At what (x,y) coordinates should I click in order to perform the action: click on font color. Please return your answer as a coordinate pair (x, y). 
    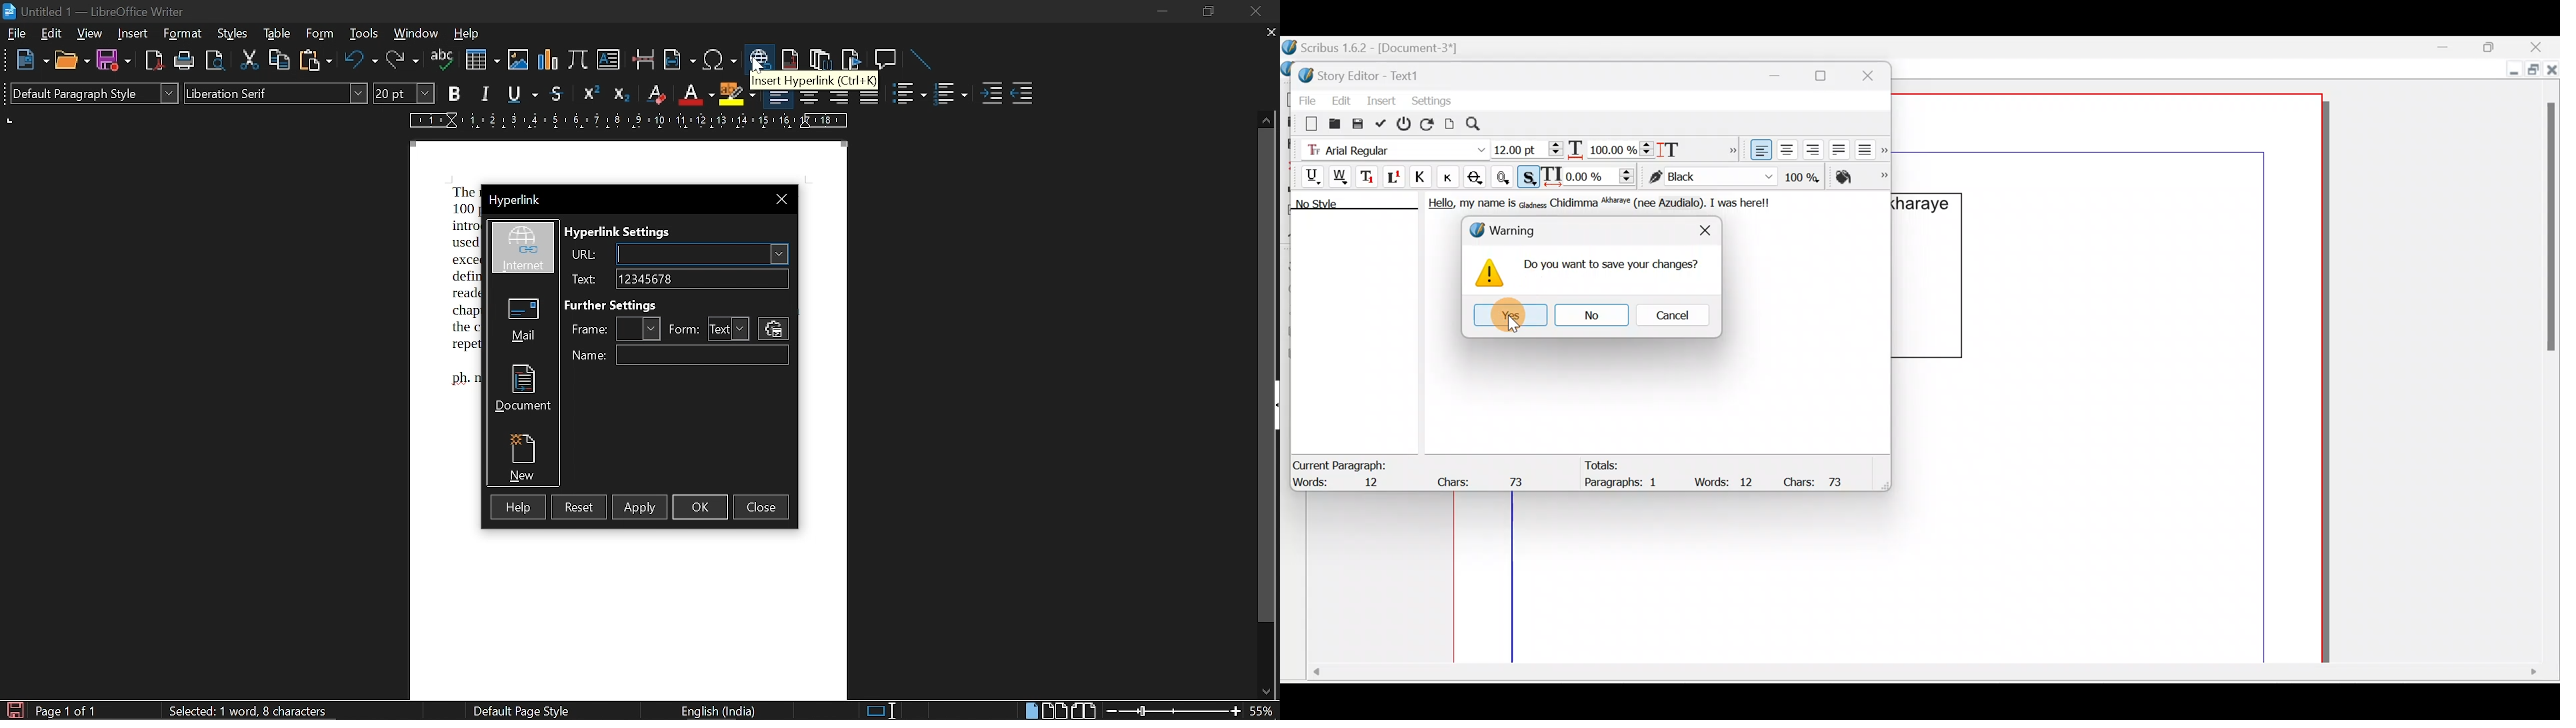
    Looking at the image, I should click on (694, 95).